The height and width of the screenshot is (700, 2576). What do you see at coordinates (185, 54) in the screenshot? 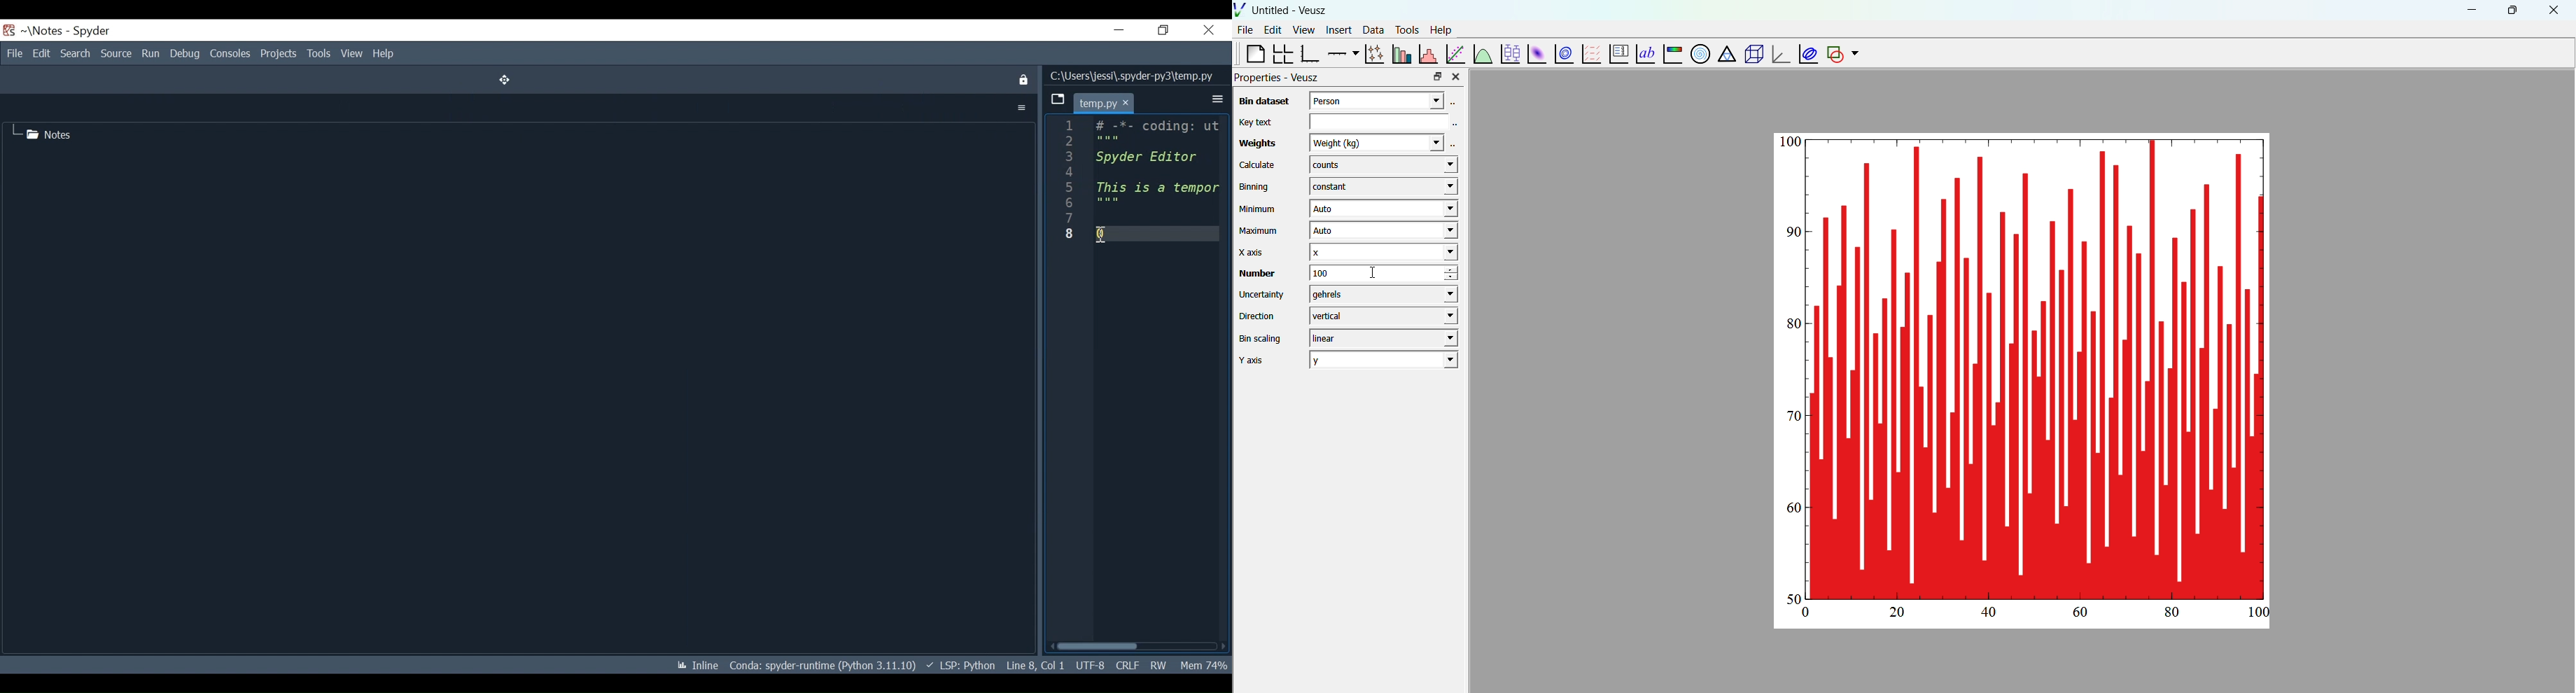
I see `Debug` at bounding box center [185, 54].